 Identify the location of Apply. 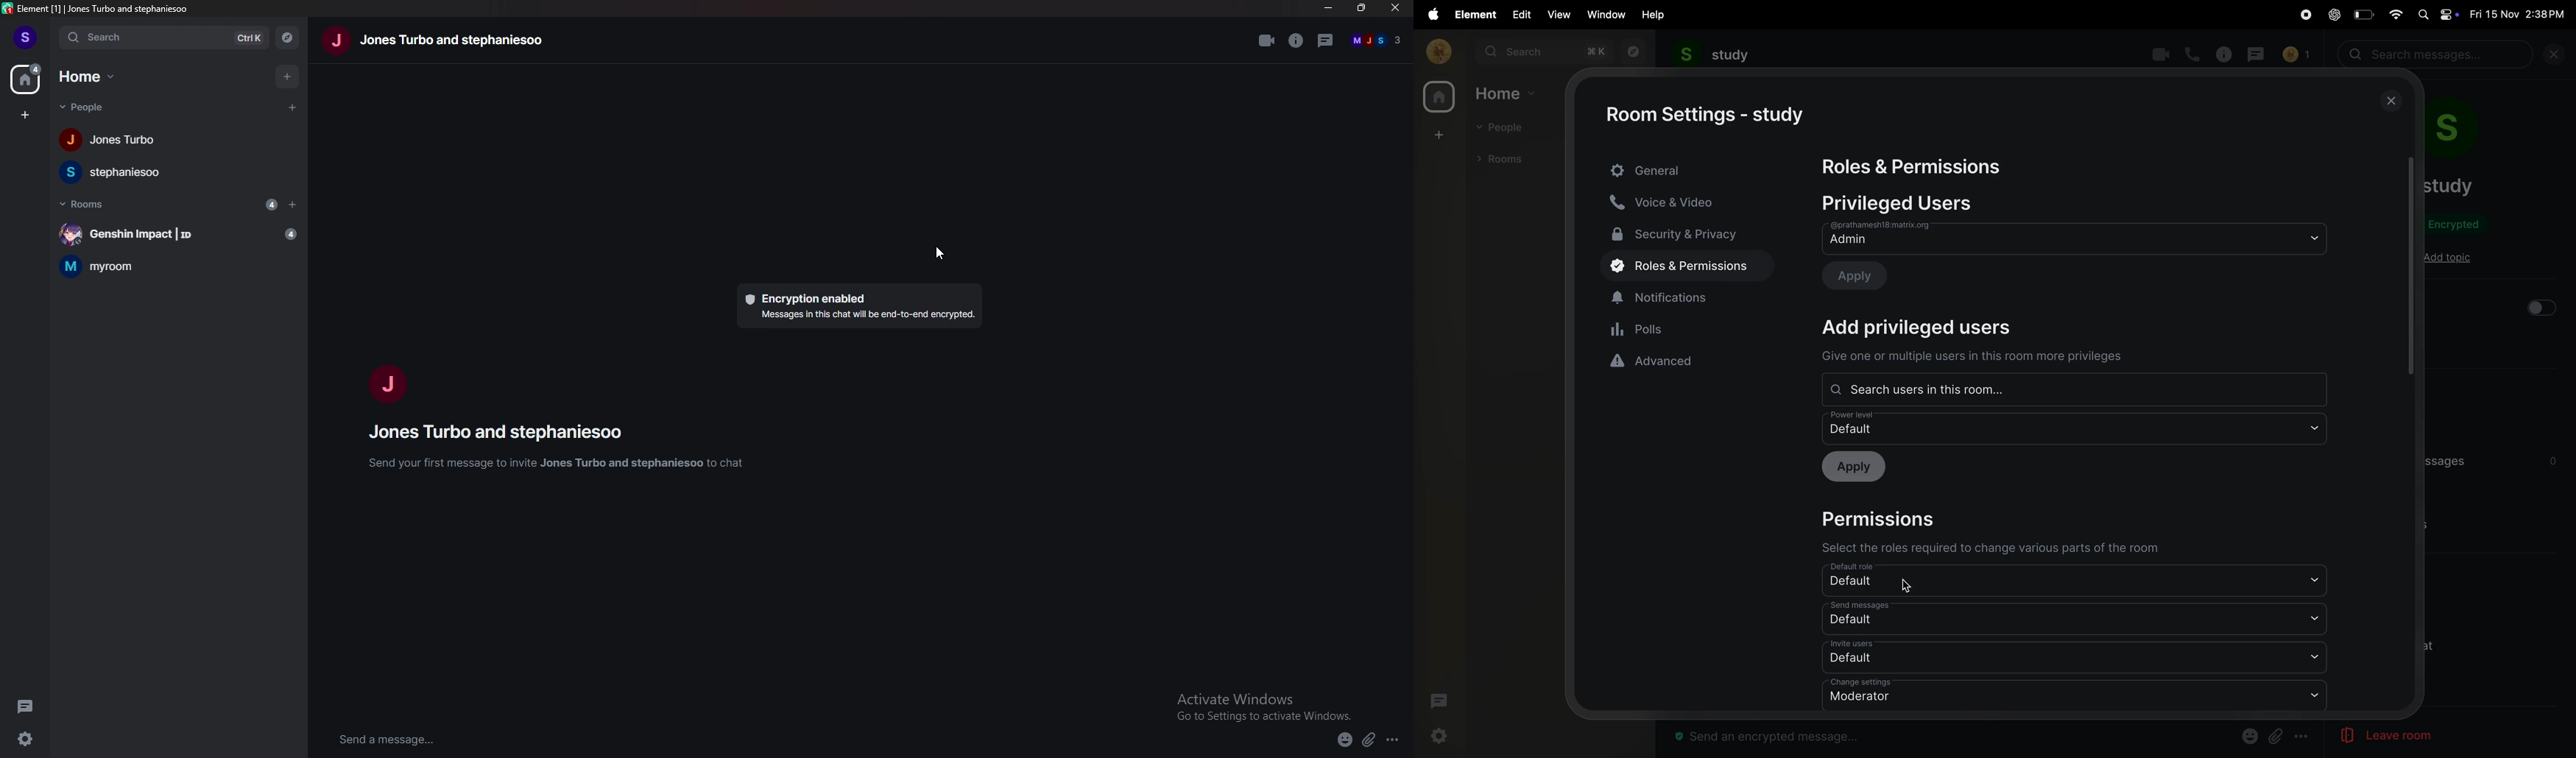
(1859, 468).